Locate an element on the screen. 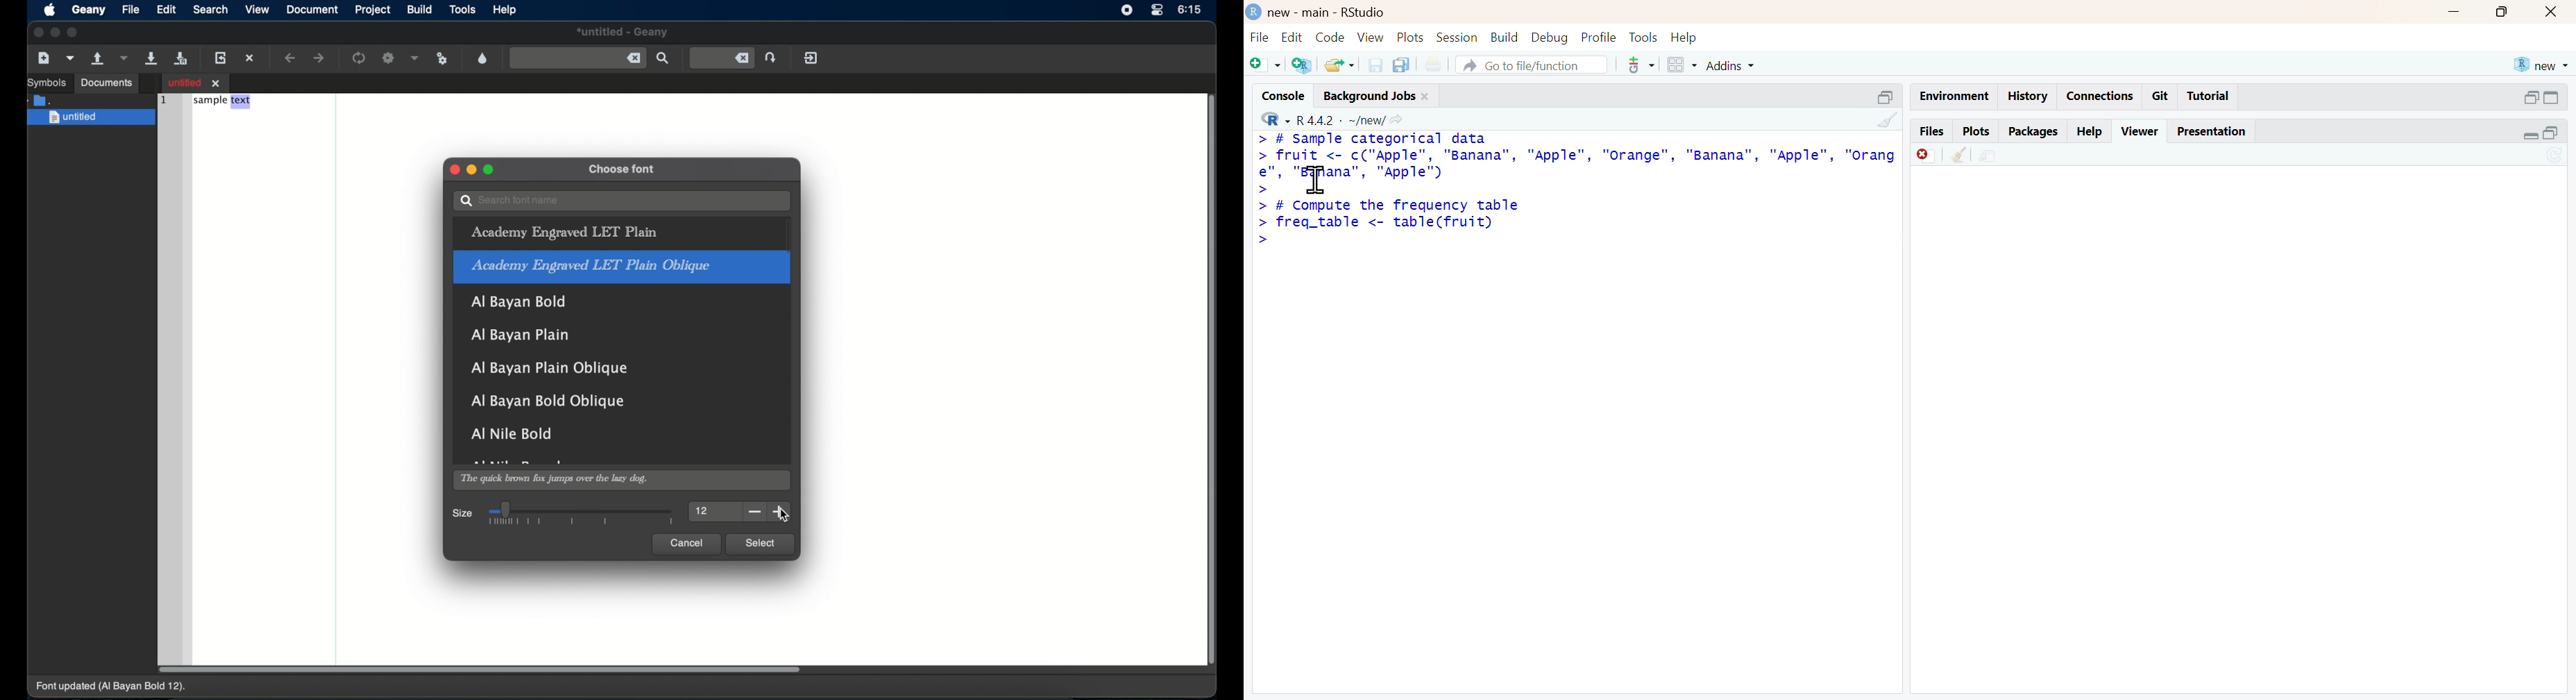 The width and height of the screenshot is (2576, 700). 6:15 is located at coordinates (1190, 9).